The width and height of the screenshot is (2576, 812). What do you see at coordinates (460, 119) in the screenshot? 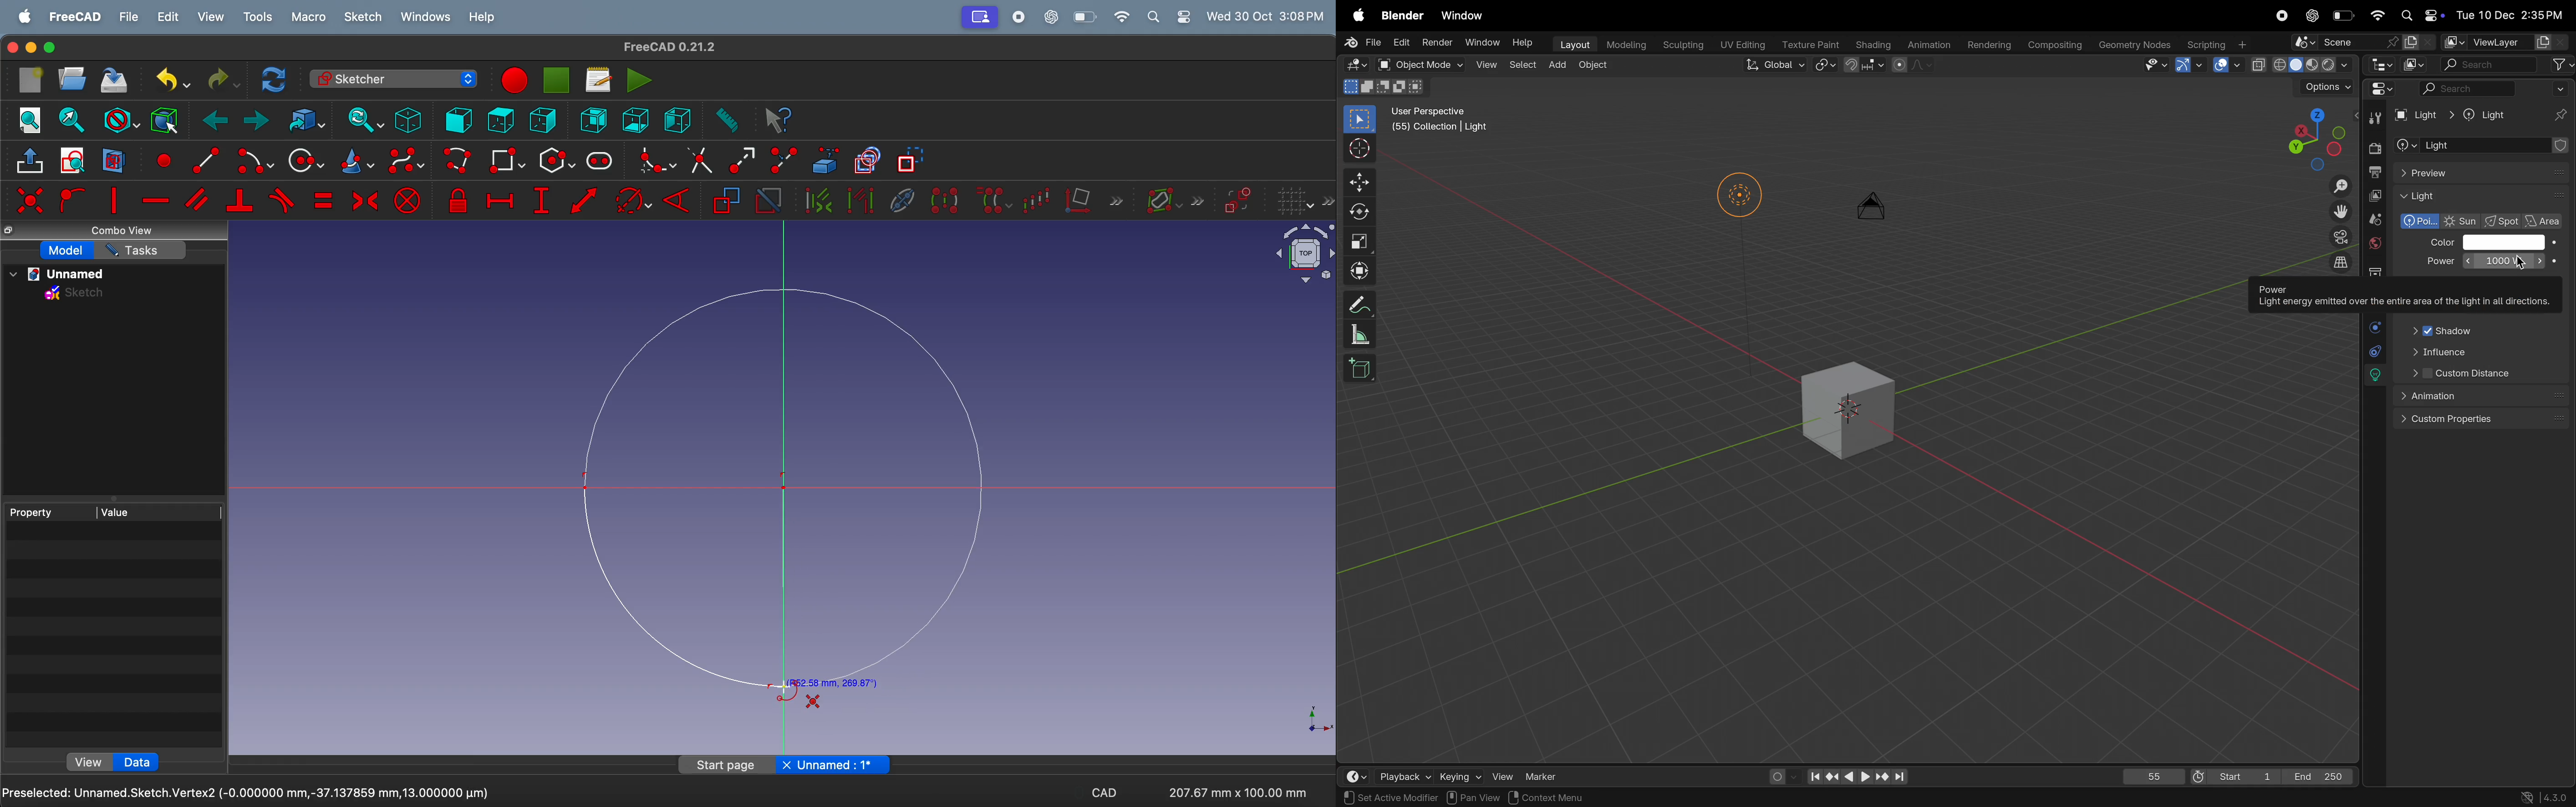
I see `front view` at bounding box center [460, 119].